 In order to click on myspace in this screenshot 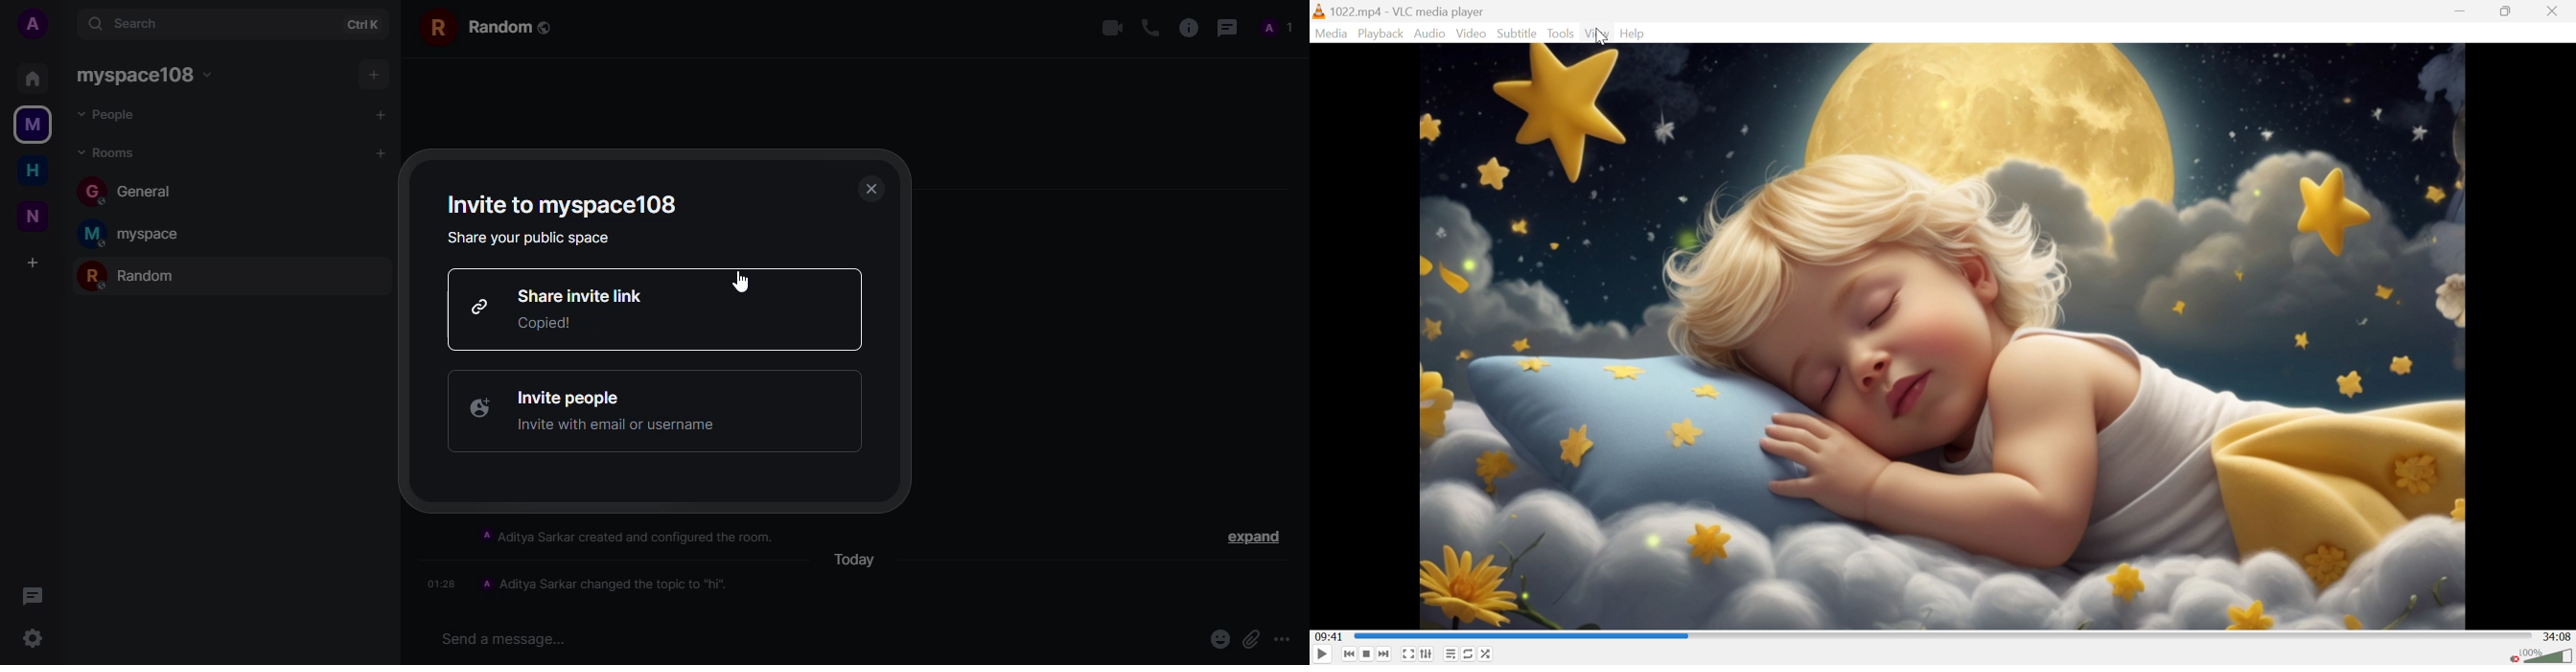, I will do `click(142, 235)`.